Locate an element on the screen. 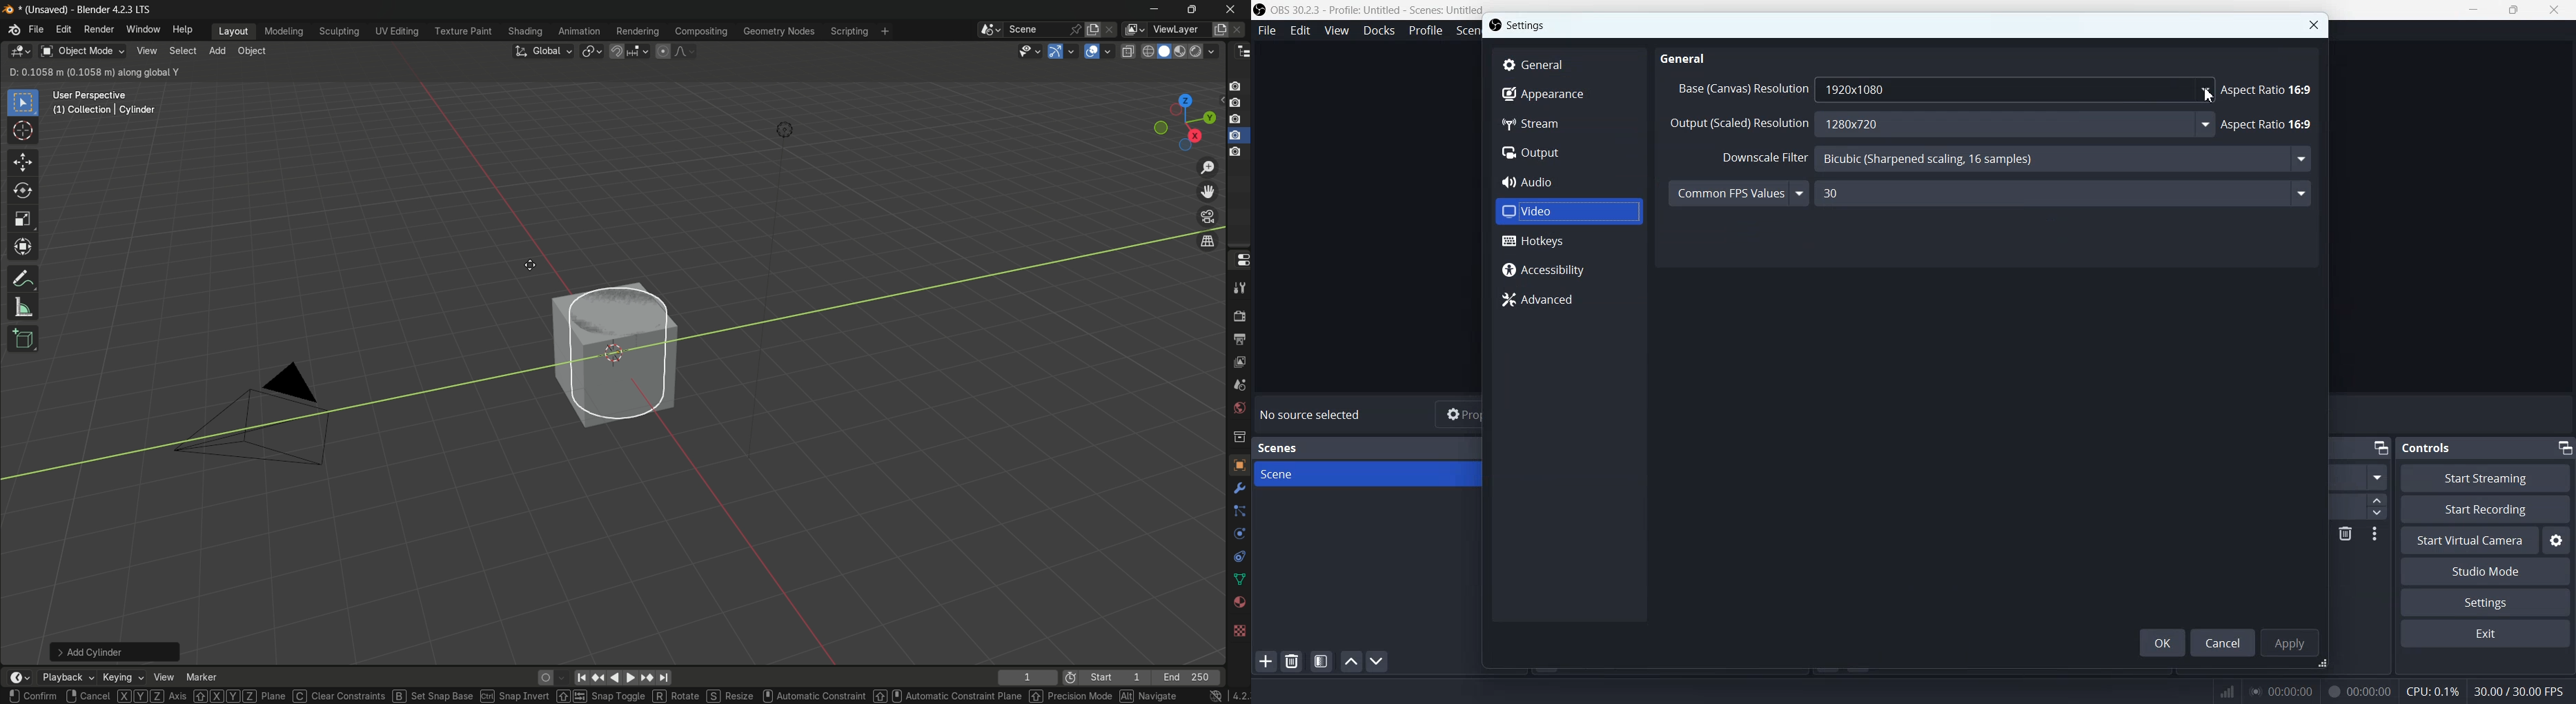 This screenshot has width=2576, height=728. No source selected is located at coordinates (1314, 416).